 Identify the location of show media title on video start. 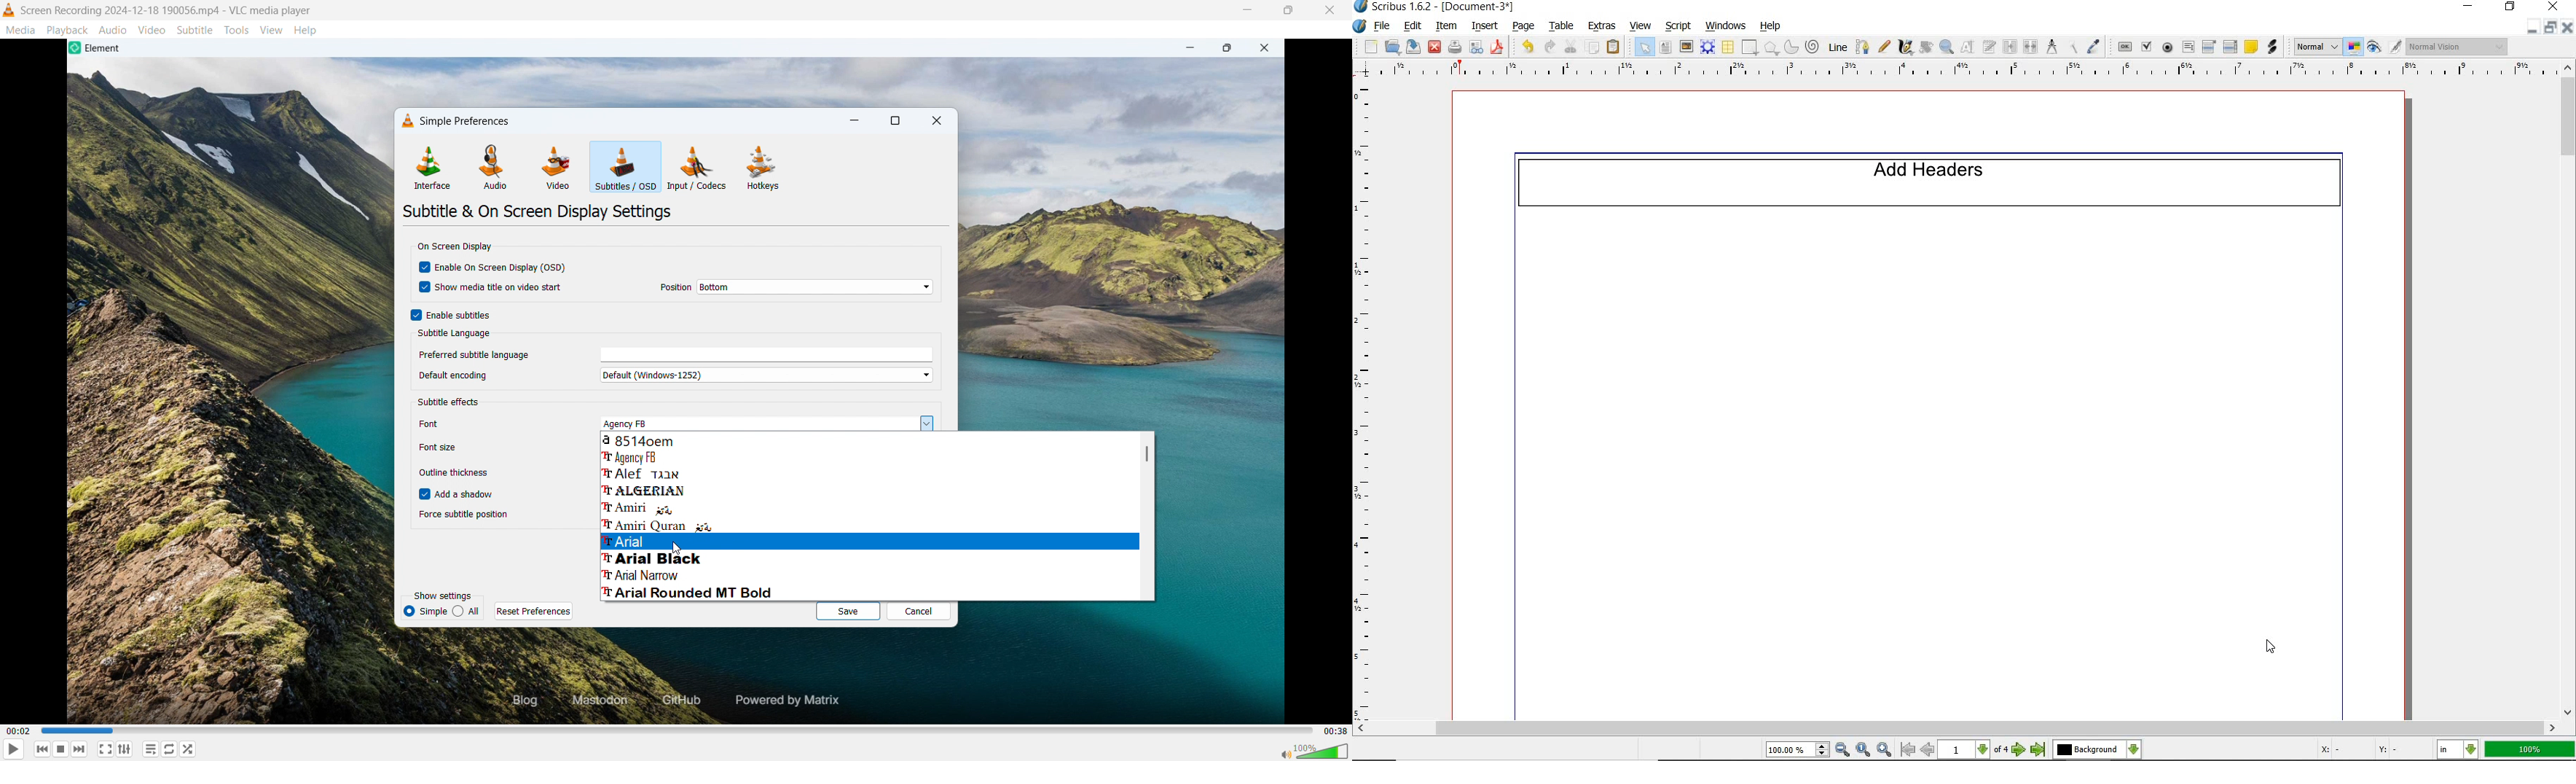
(494, 287).